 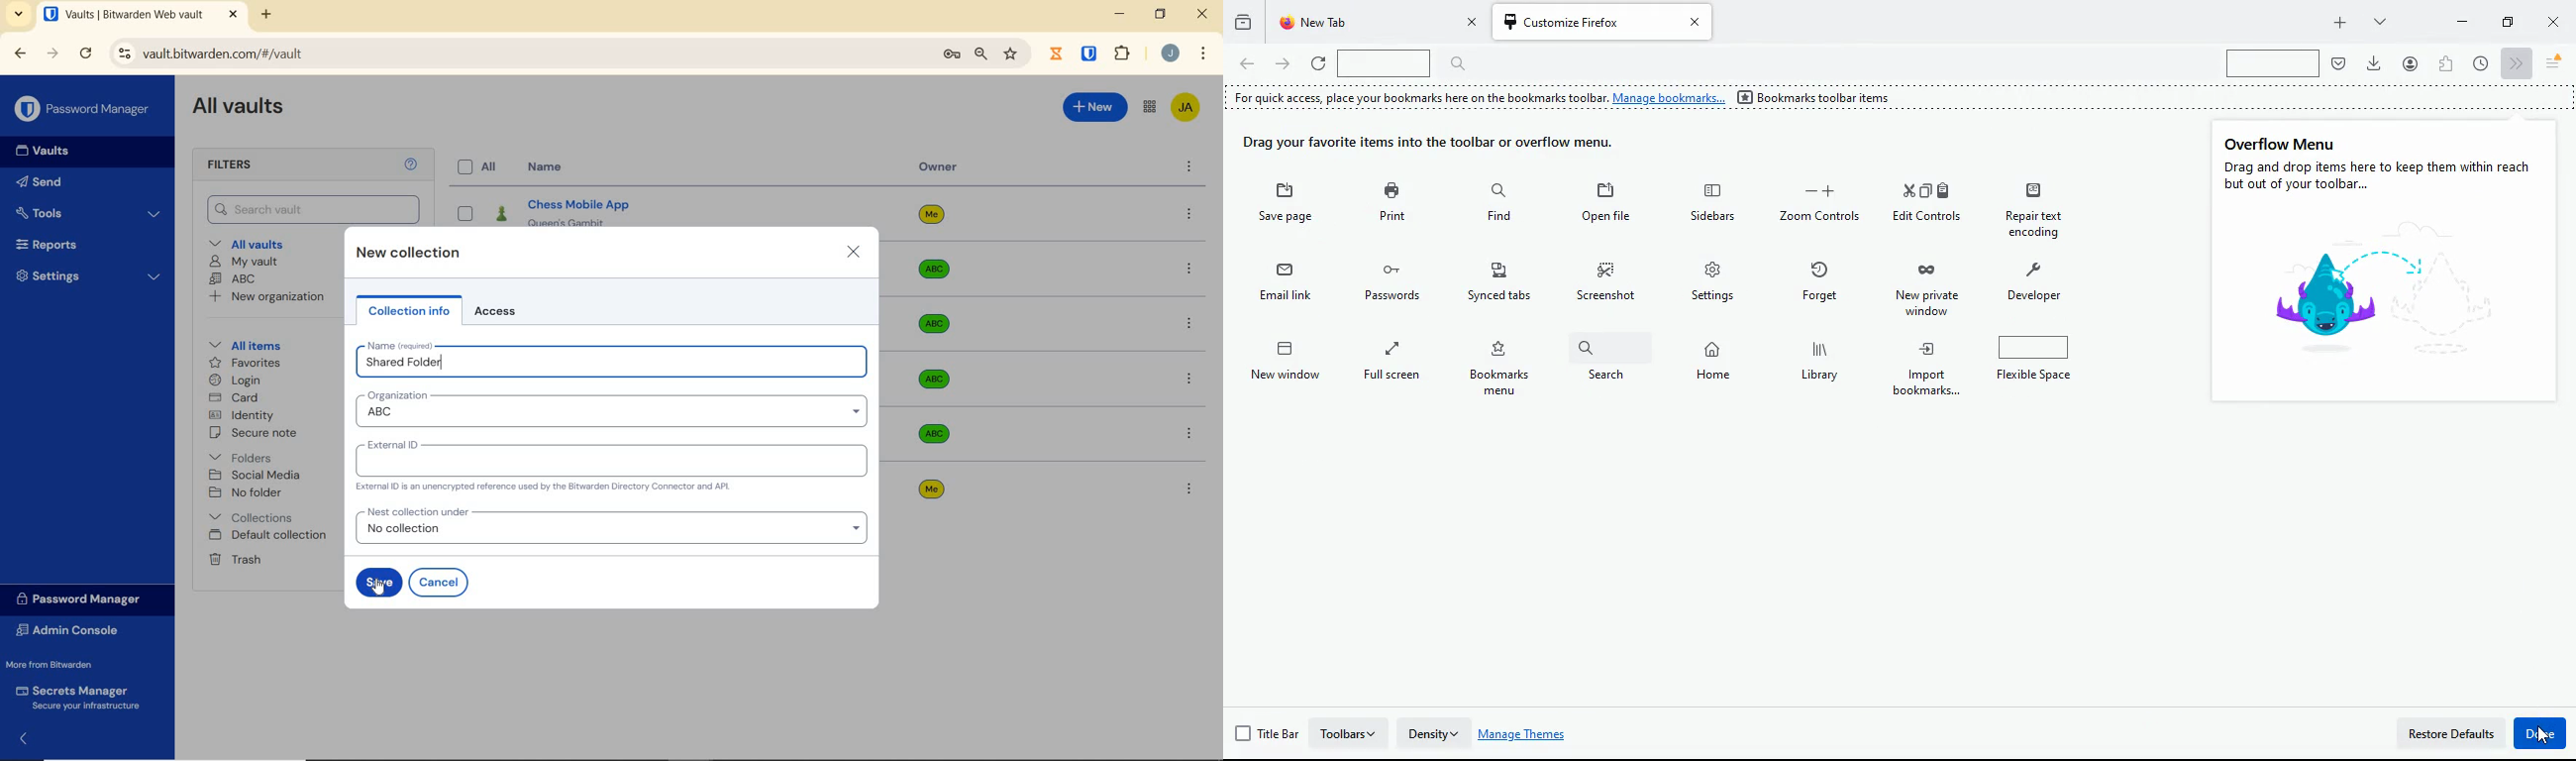 I want to click on synced tabs, so click(x=1610, y=286).